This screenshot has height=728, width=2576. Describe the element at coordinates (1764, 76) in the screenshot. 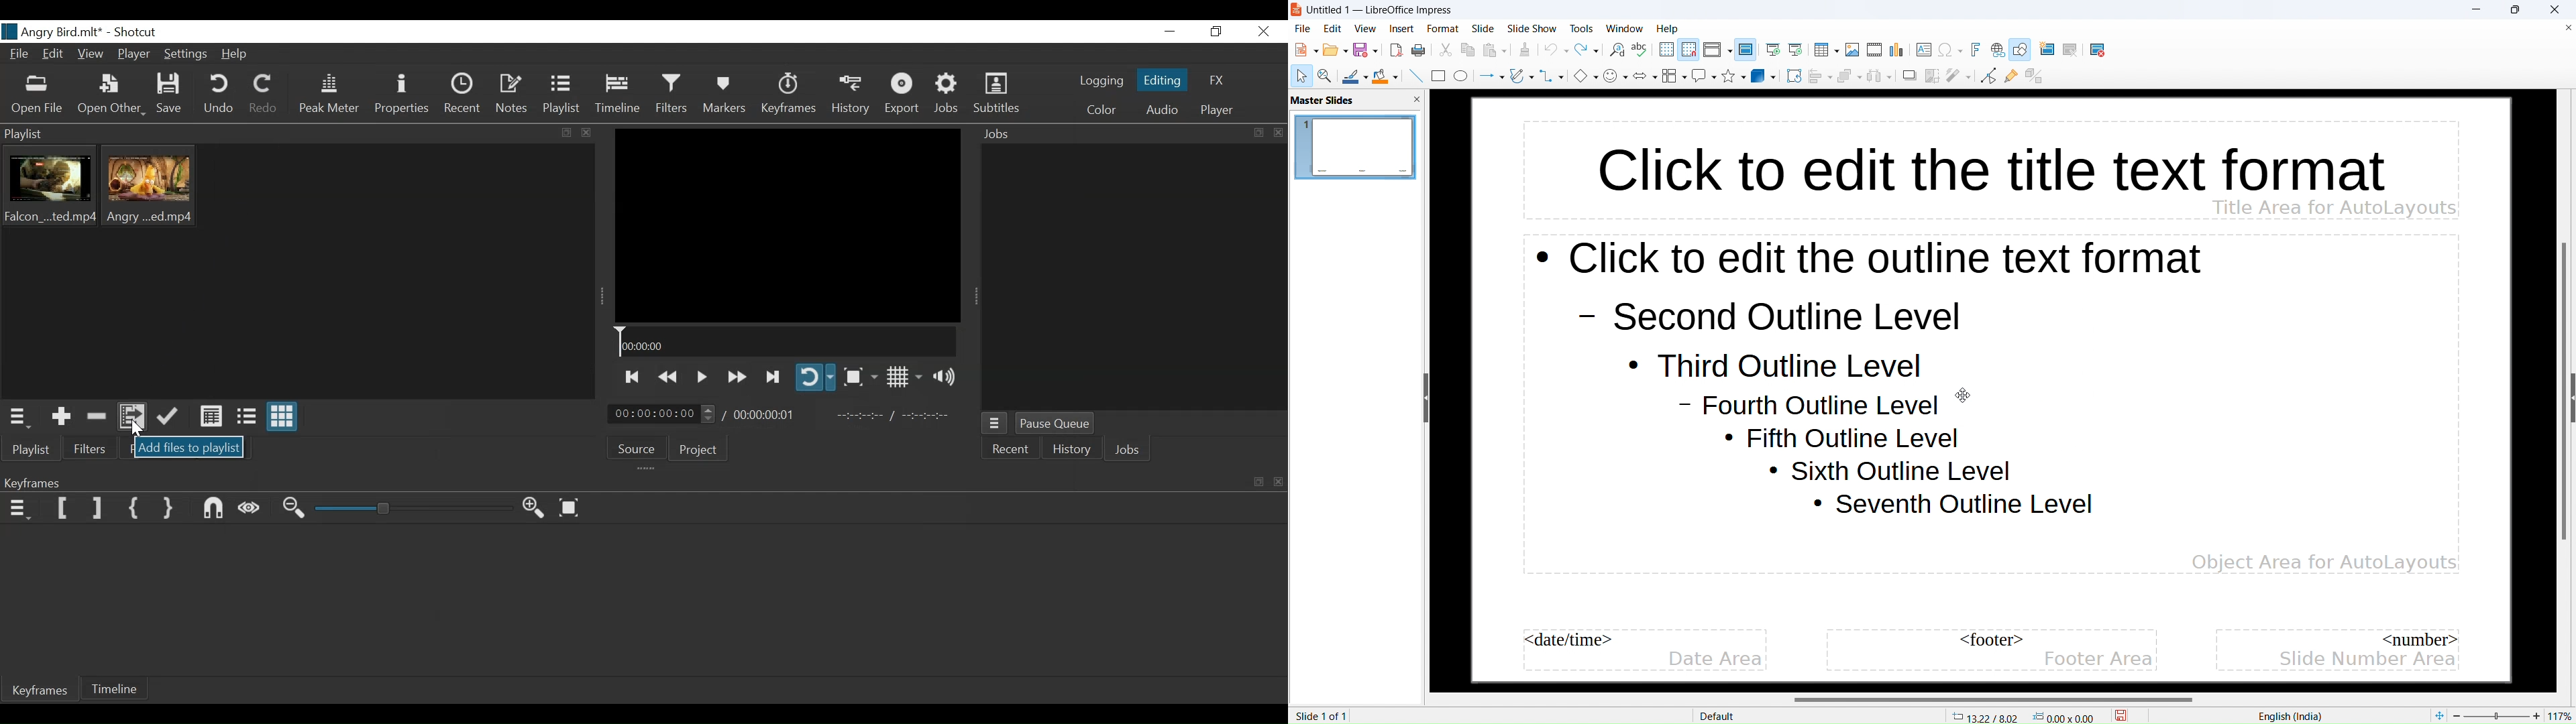

I see `3D objects` at that location.